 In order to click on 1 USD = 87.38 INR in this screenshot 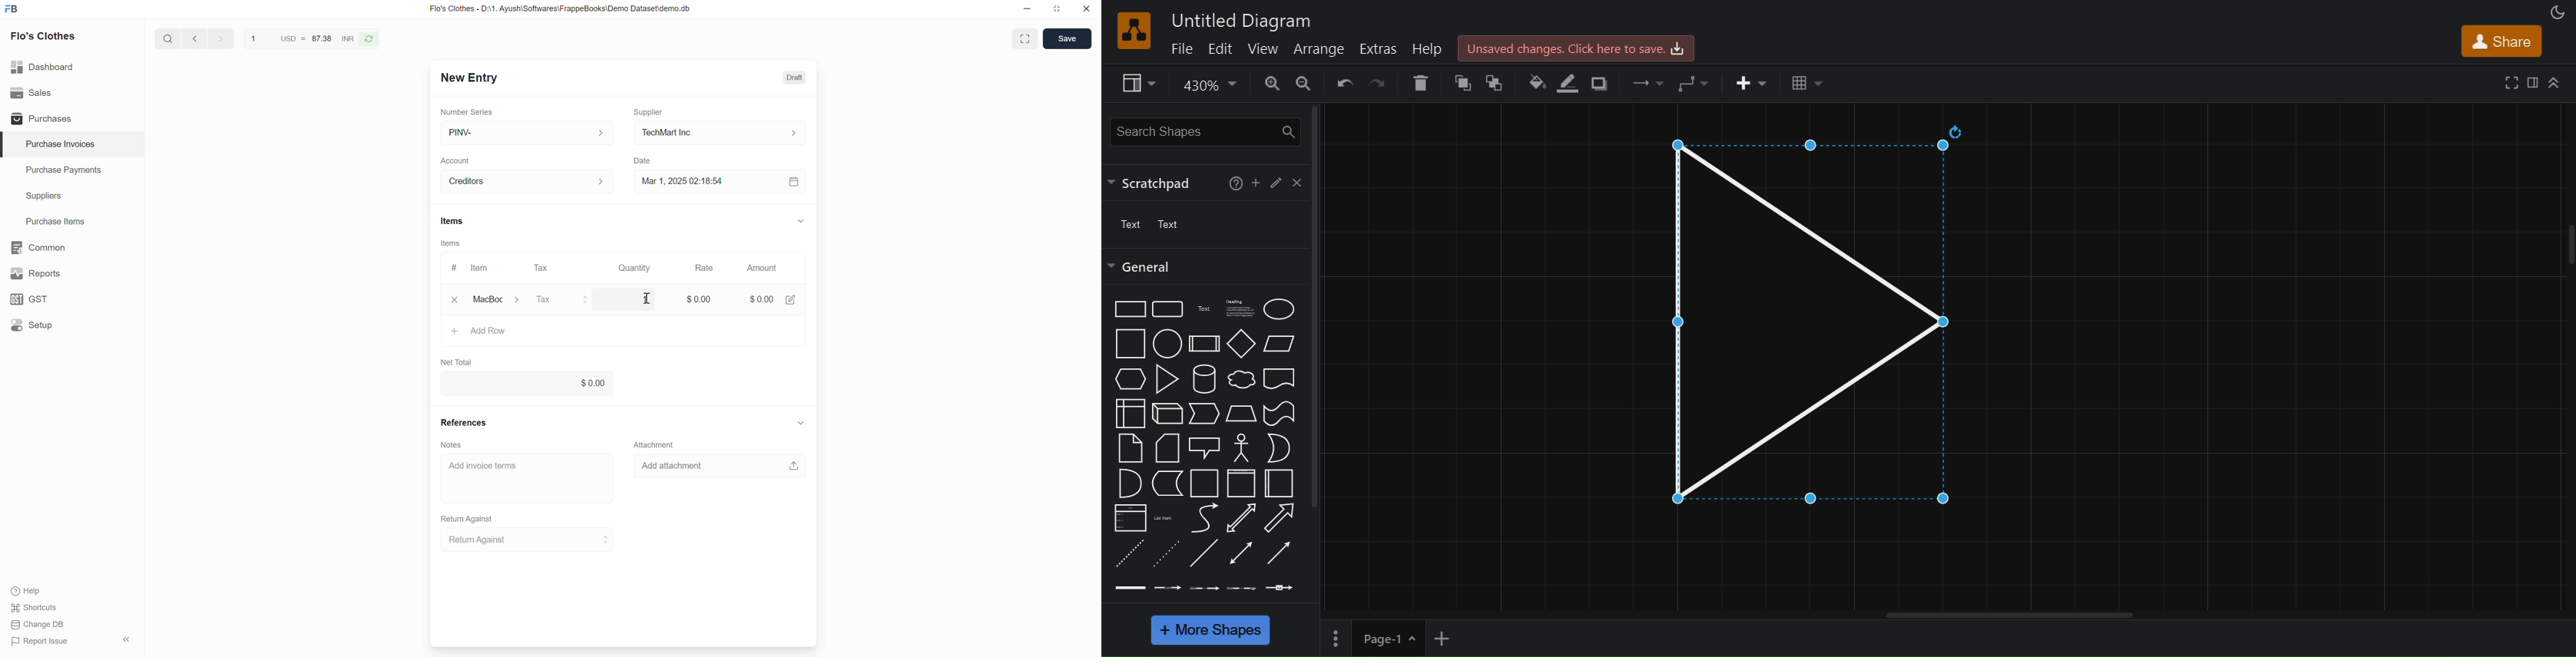, I will do `click(301, 38)`.